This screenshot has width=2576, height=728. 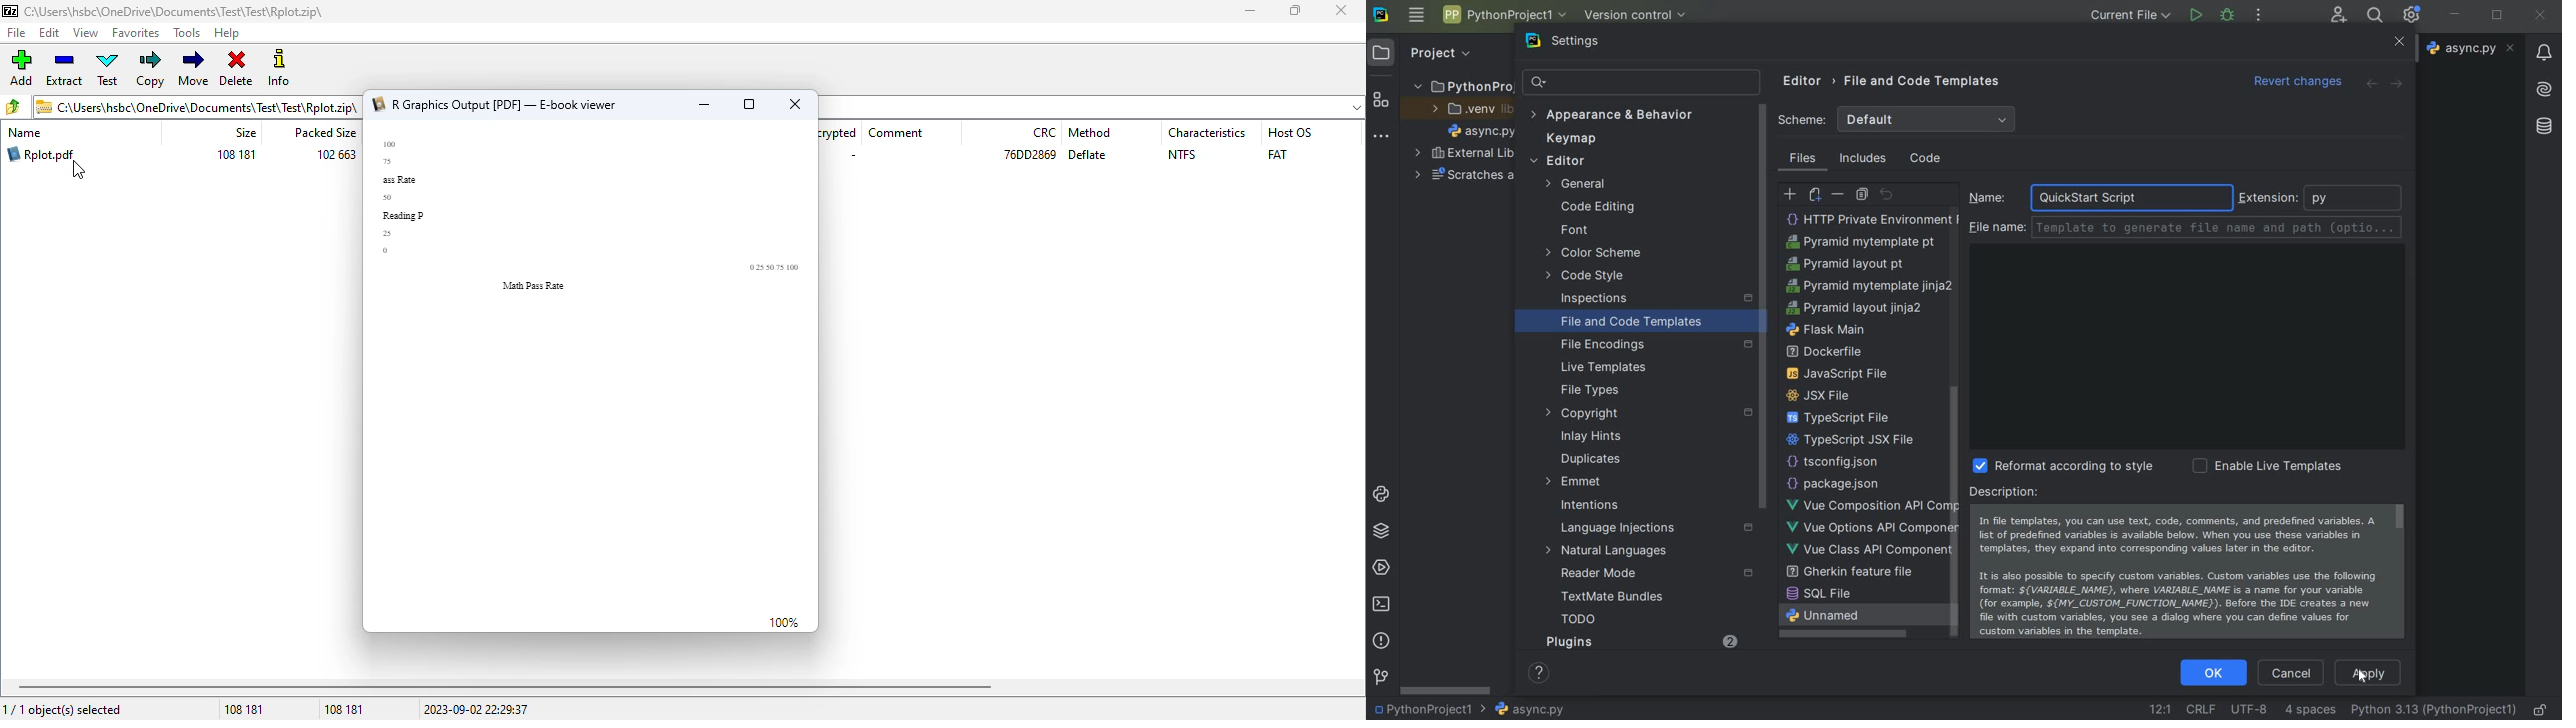 What do you see at coordinates (1835, 460) in the screenshot?
I see `HTTP Request` at bounding box center [1835, 460].